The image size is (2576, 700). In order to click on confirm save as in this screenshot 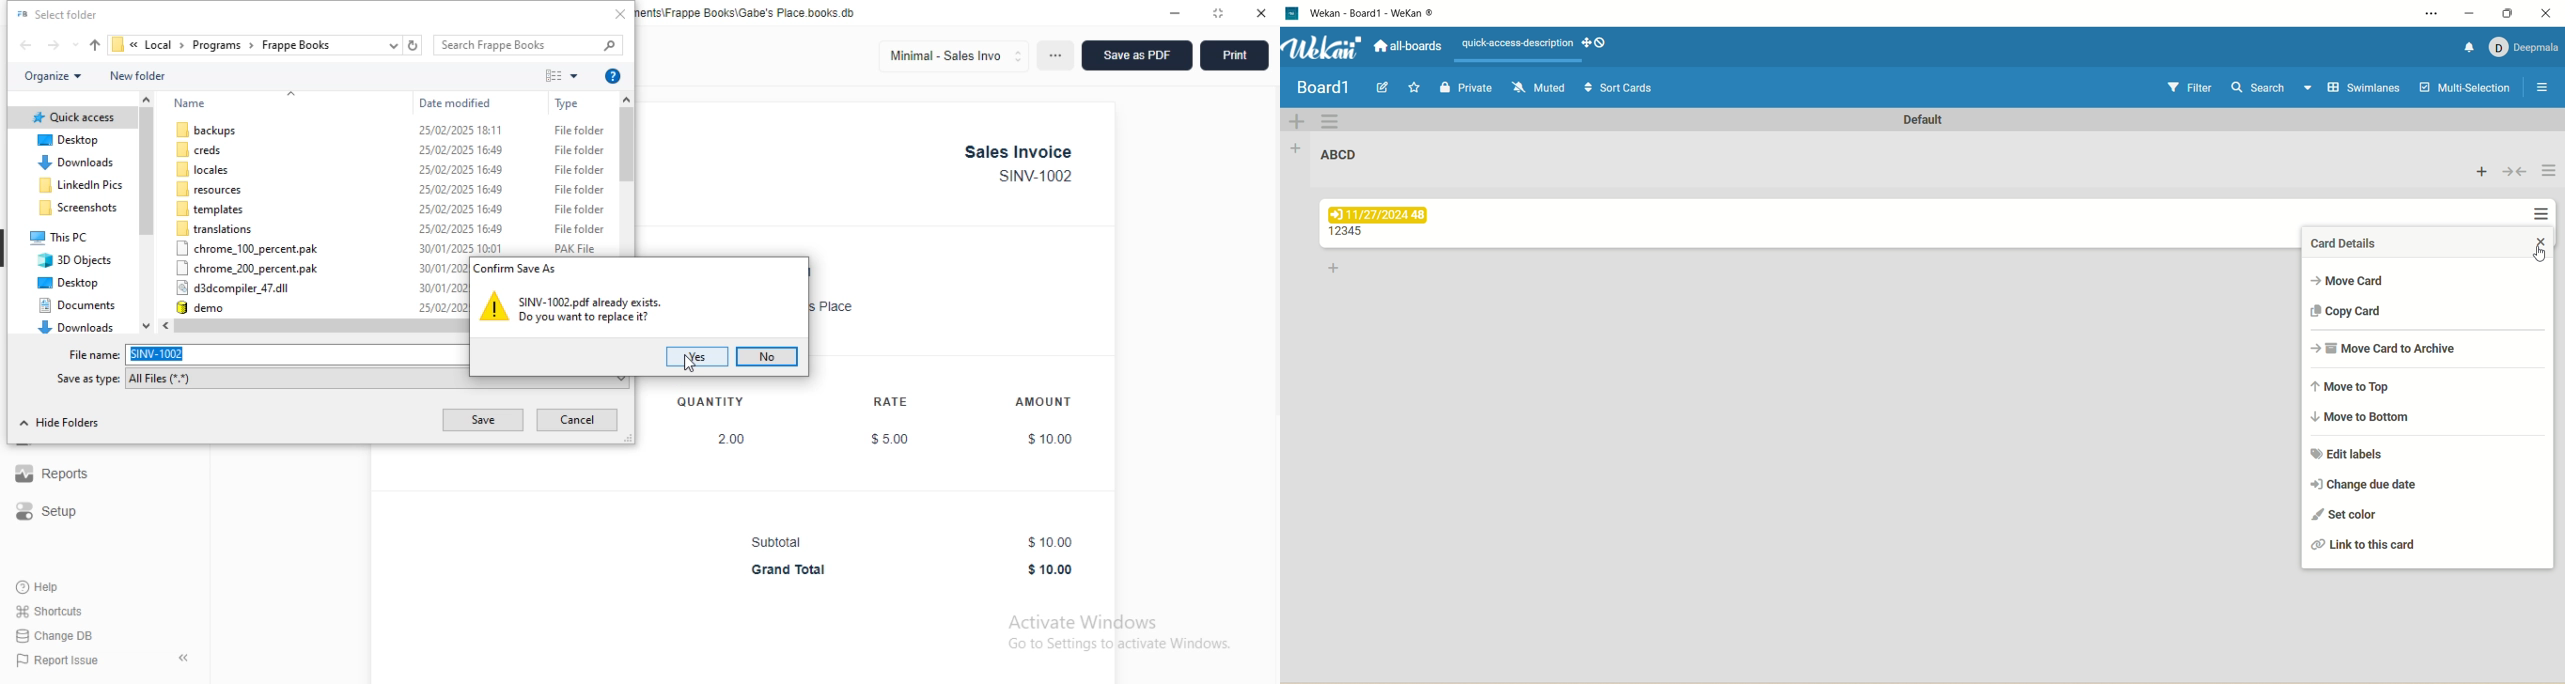, I will do `click(517, 268)`.